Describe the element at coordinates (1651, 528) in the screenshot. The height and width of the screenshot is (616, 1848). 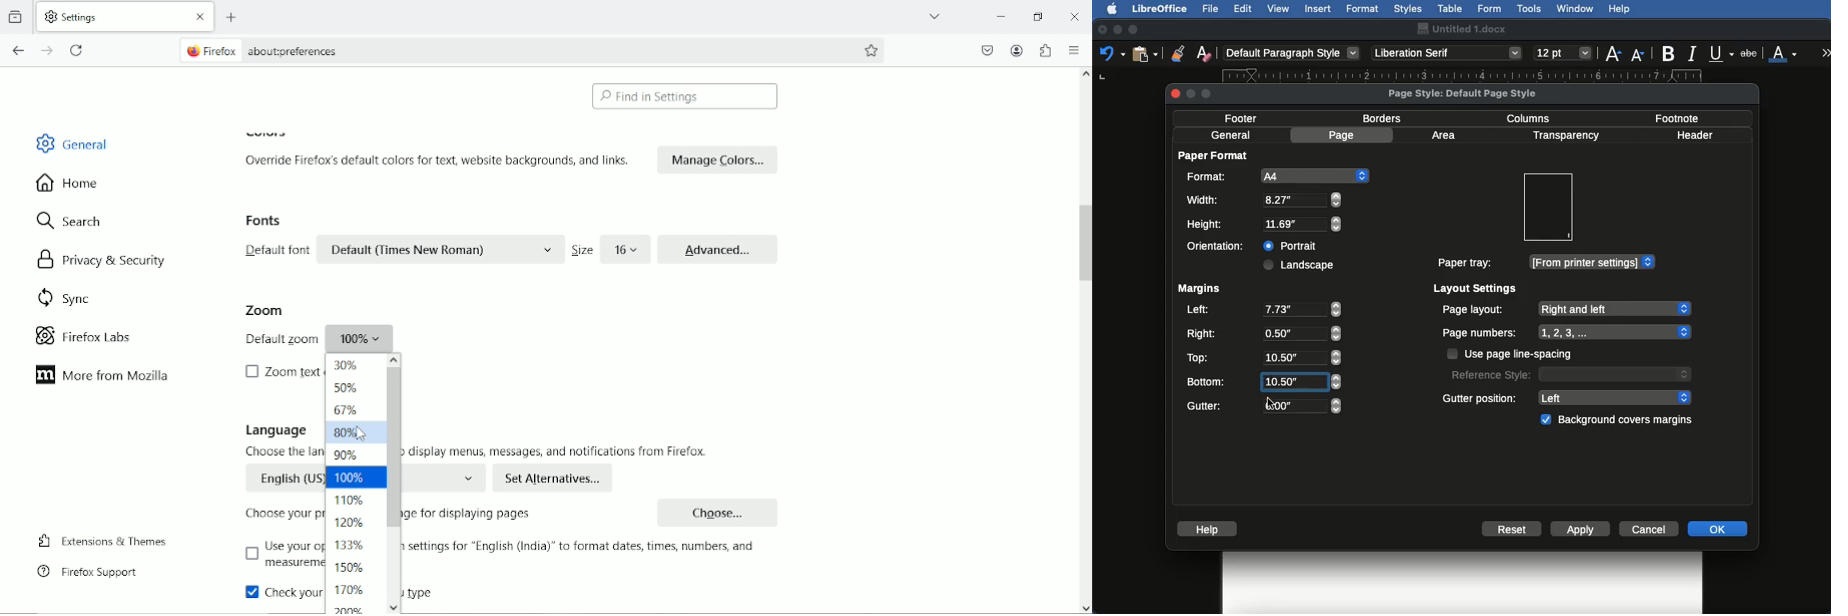
I see `Cancel` at that location.